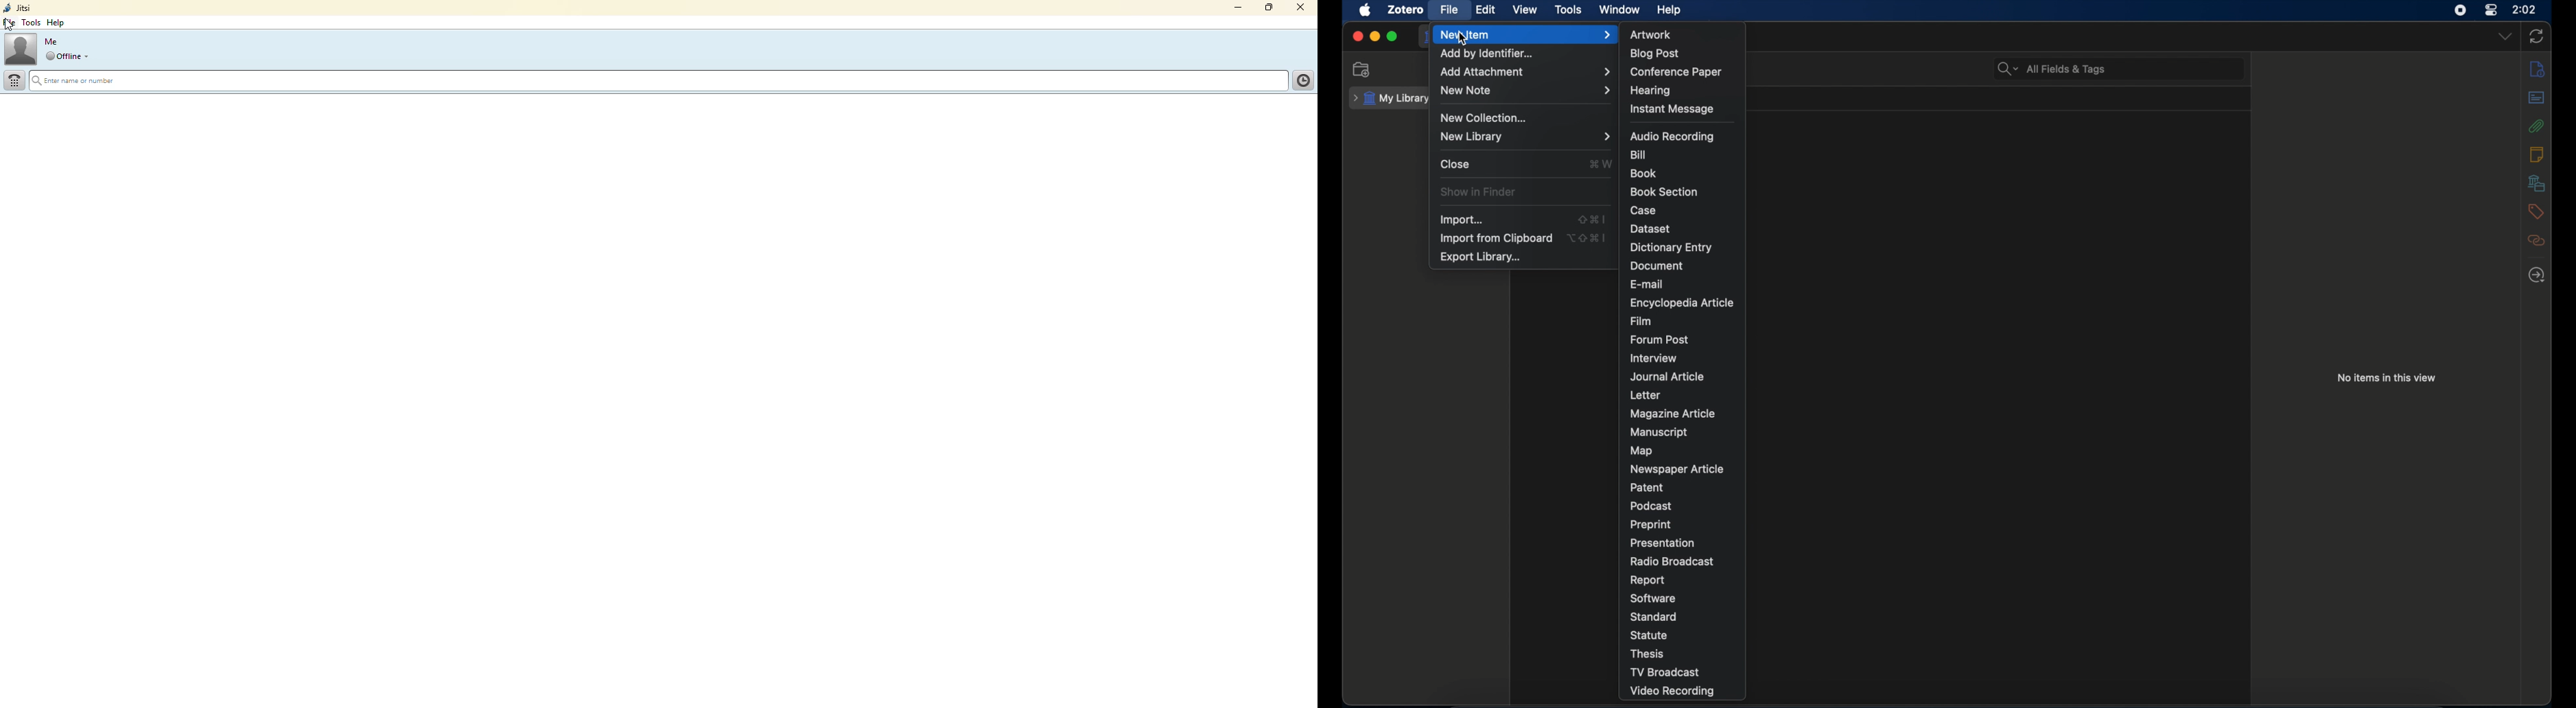  Describe the element at coordinates (1525, 136) in the screenshot. I see `new library` at that location.